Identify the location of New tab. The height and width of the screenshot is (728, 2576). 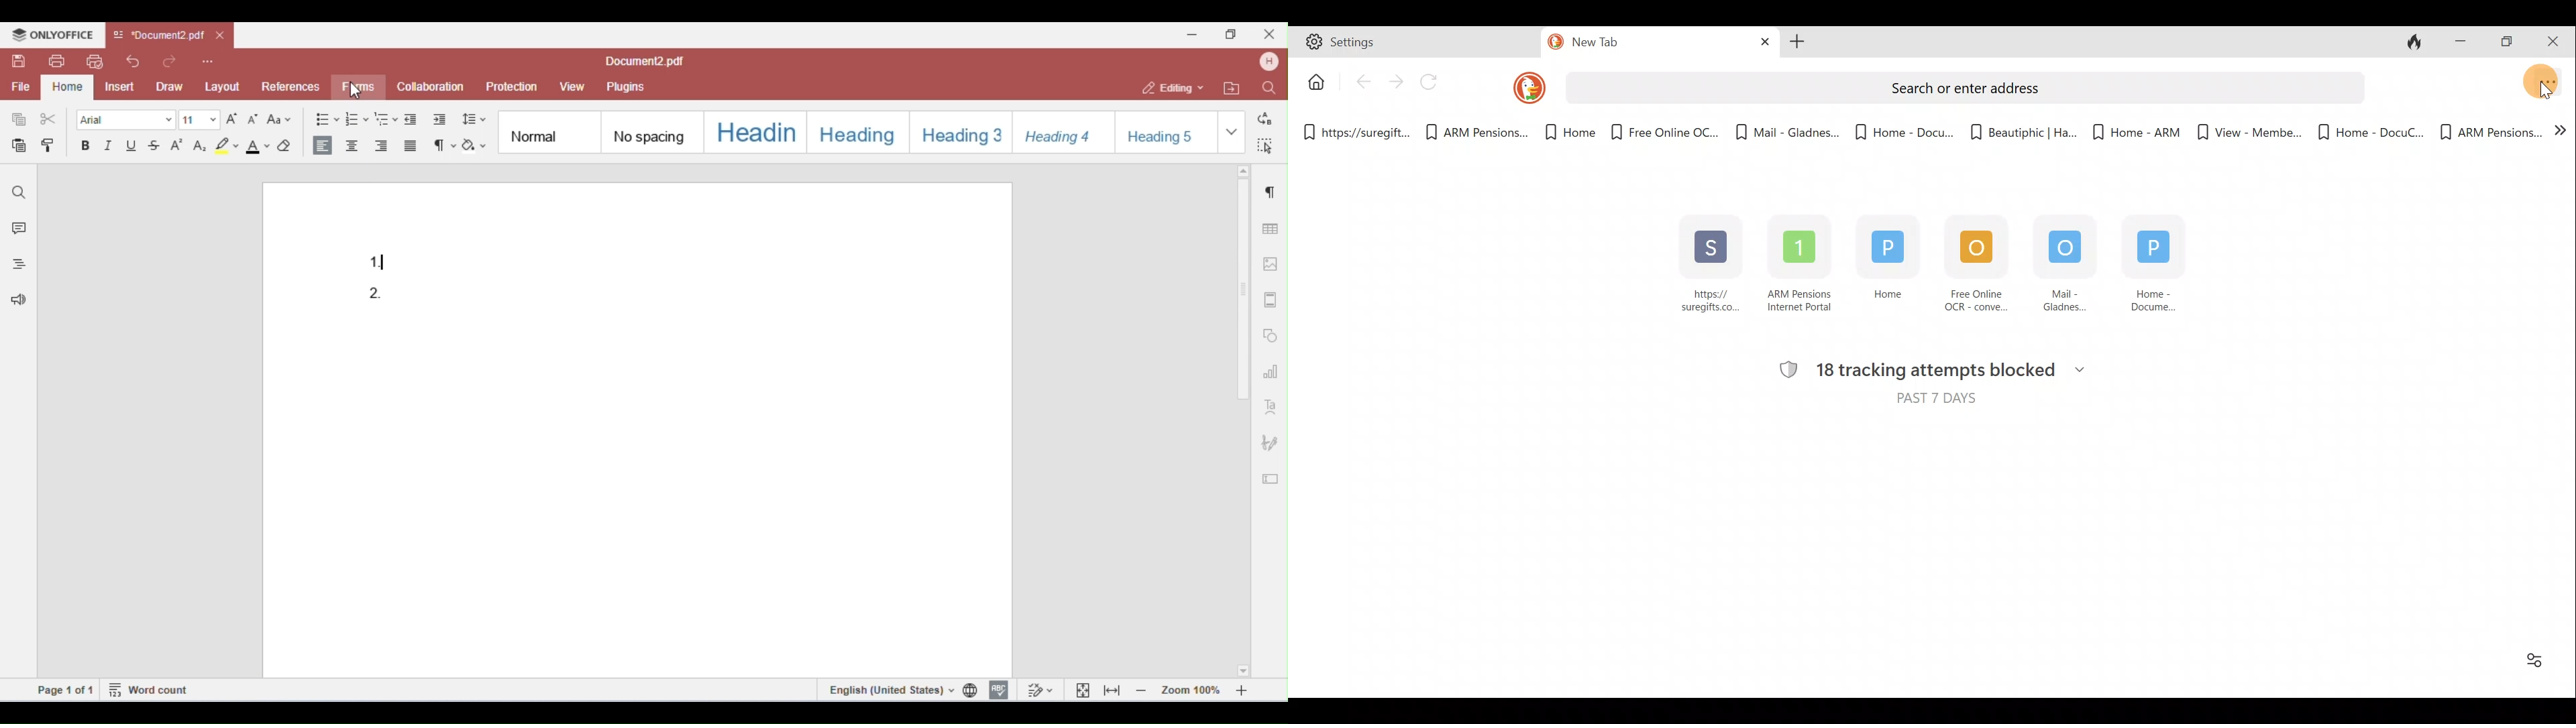
(1631, 44).